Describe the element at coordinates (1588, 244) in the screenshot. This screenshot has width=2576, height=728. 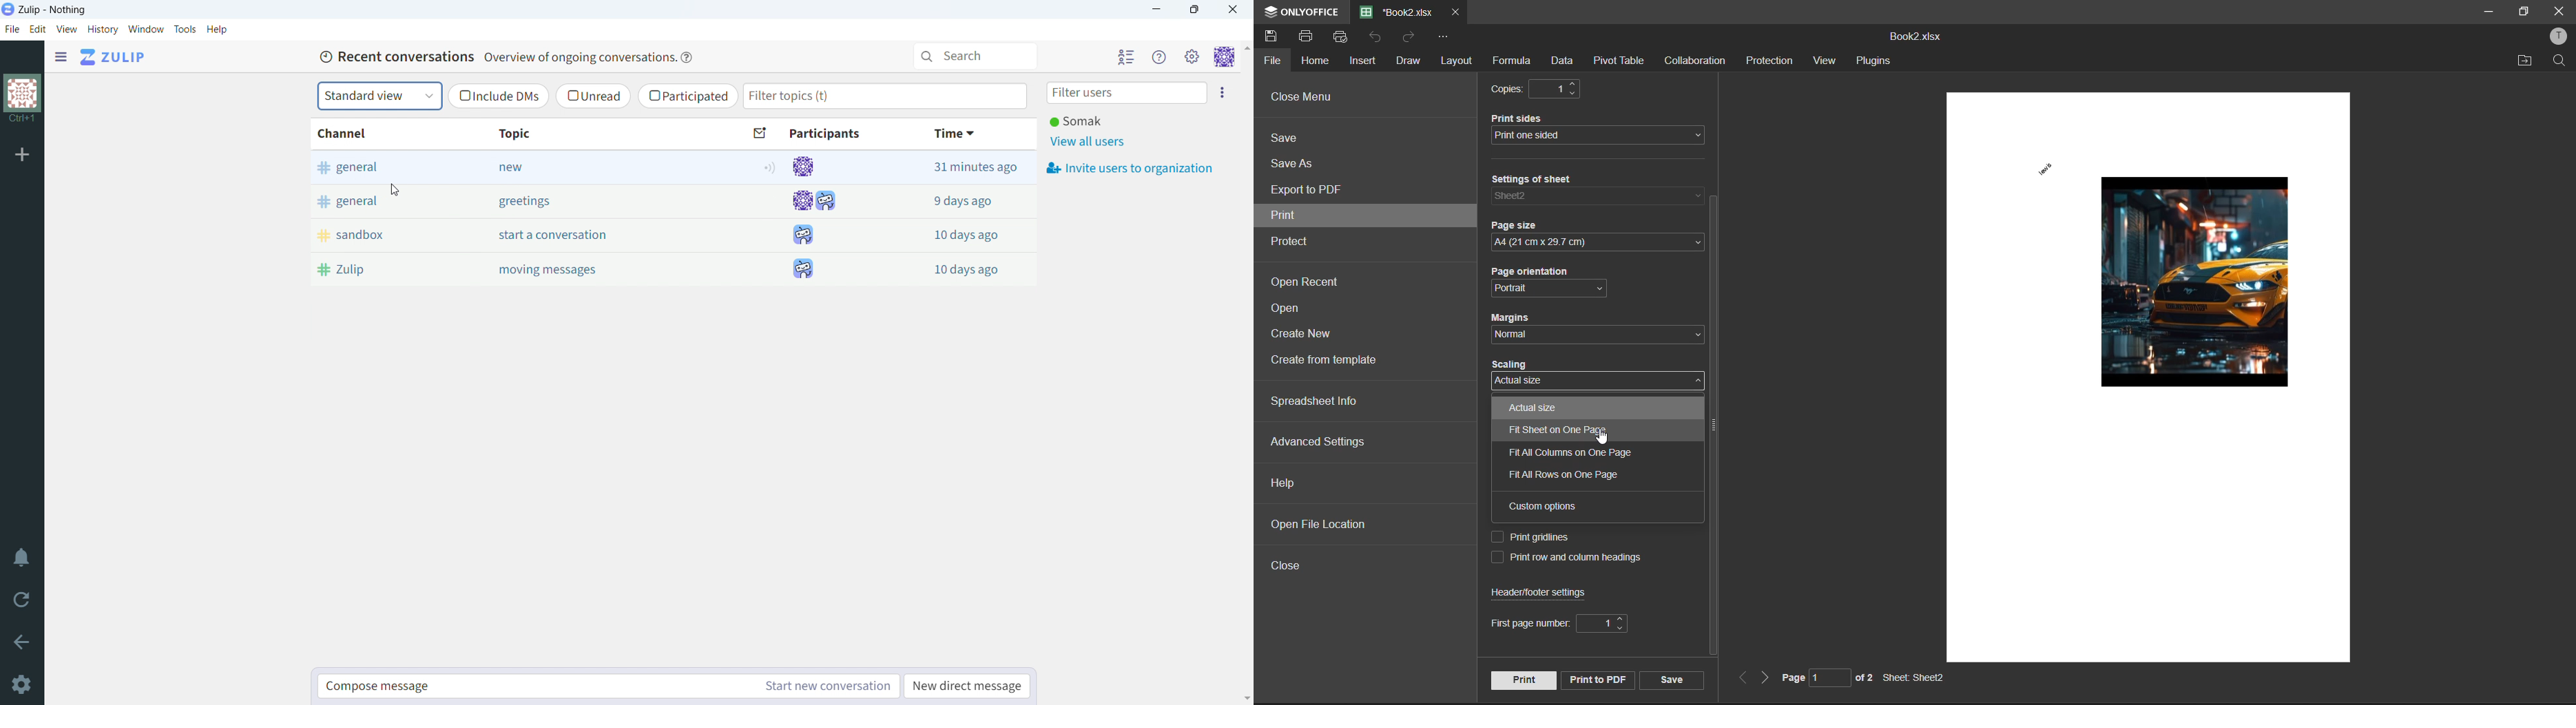
I see `A4 (21cm x 29.7 cm)` at that location.